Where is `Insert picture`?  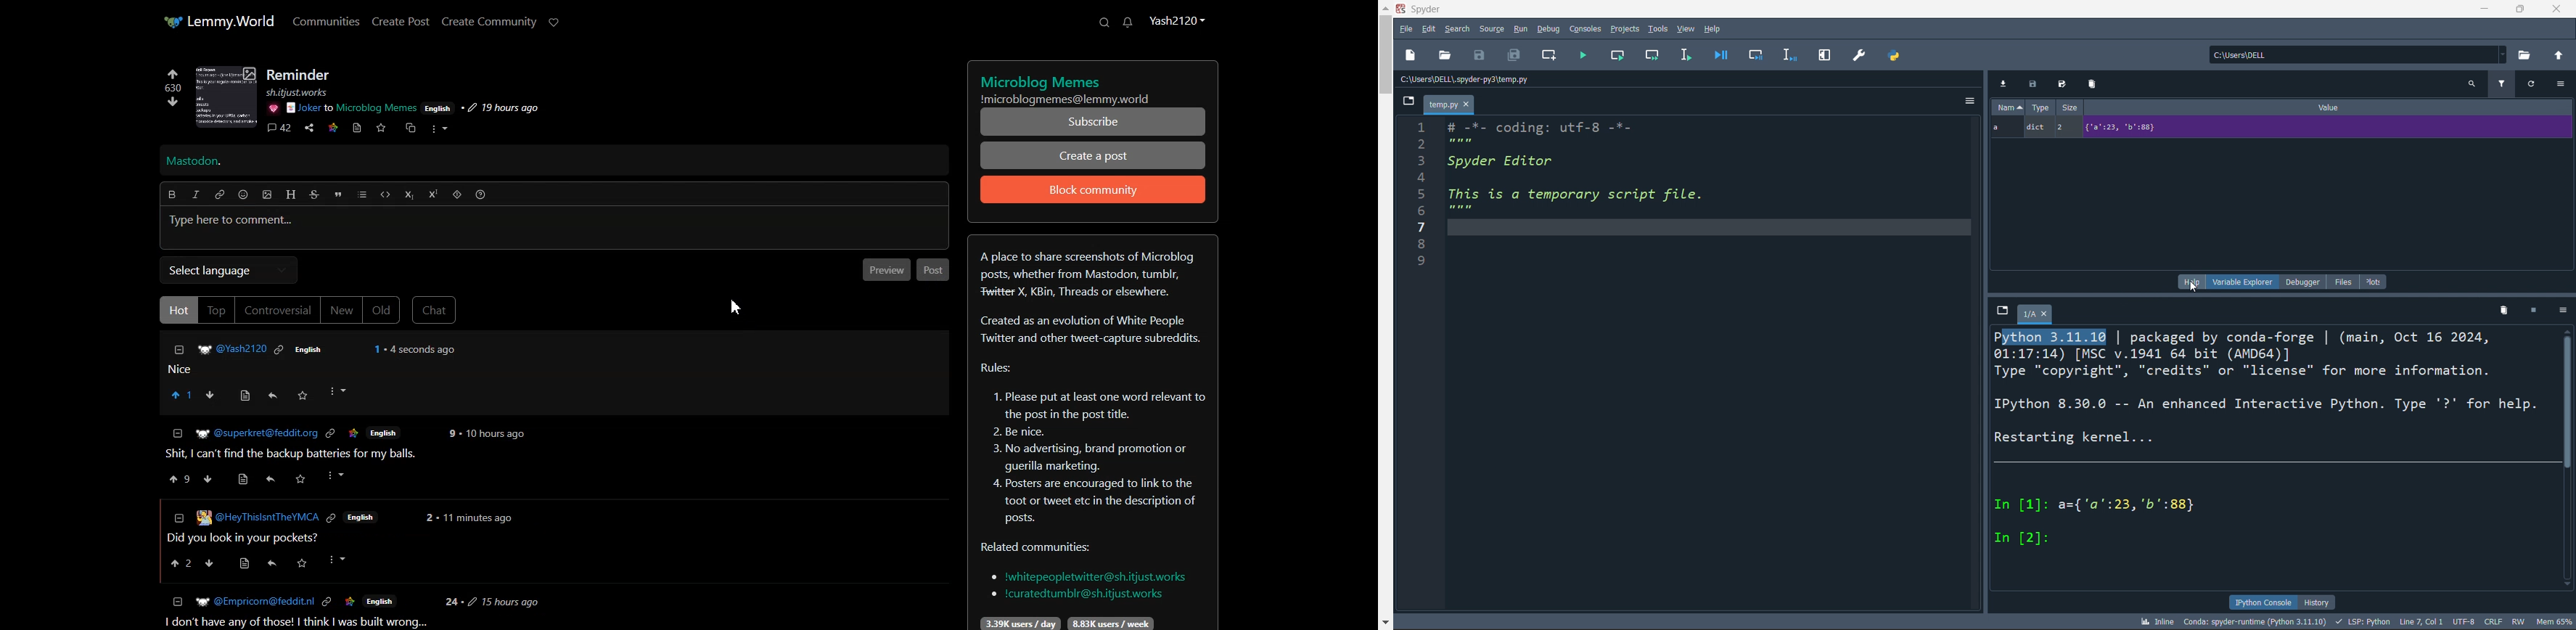 Insert picture is located at coordinates (268, 195).